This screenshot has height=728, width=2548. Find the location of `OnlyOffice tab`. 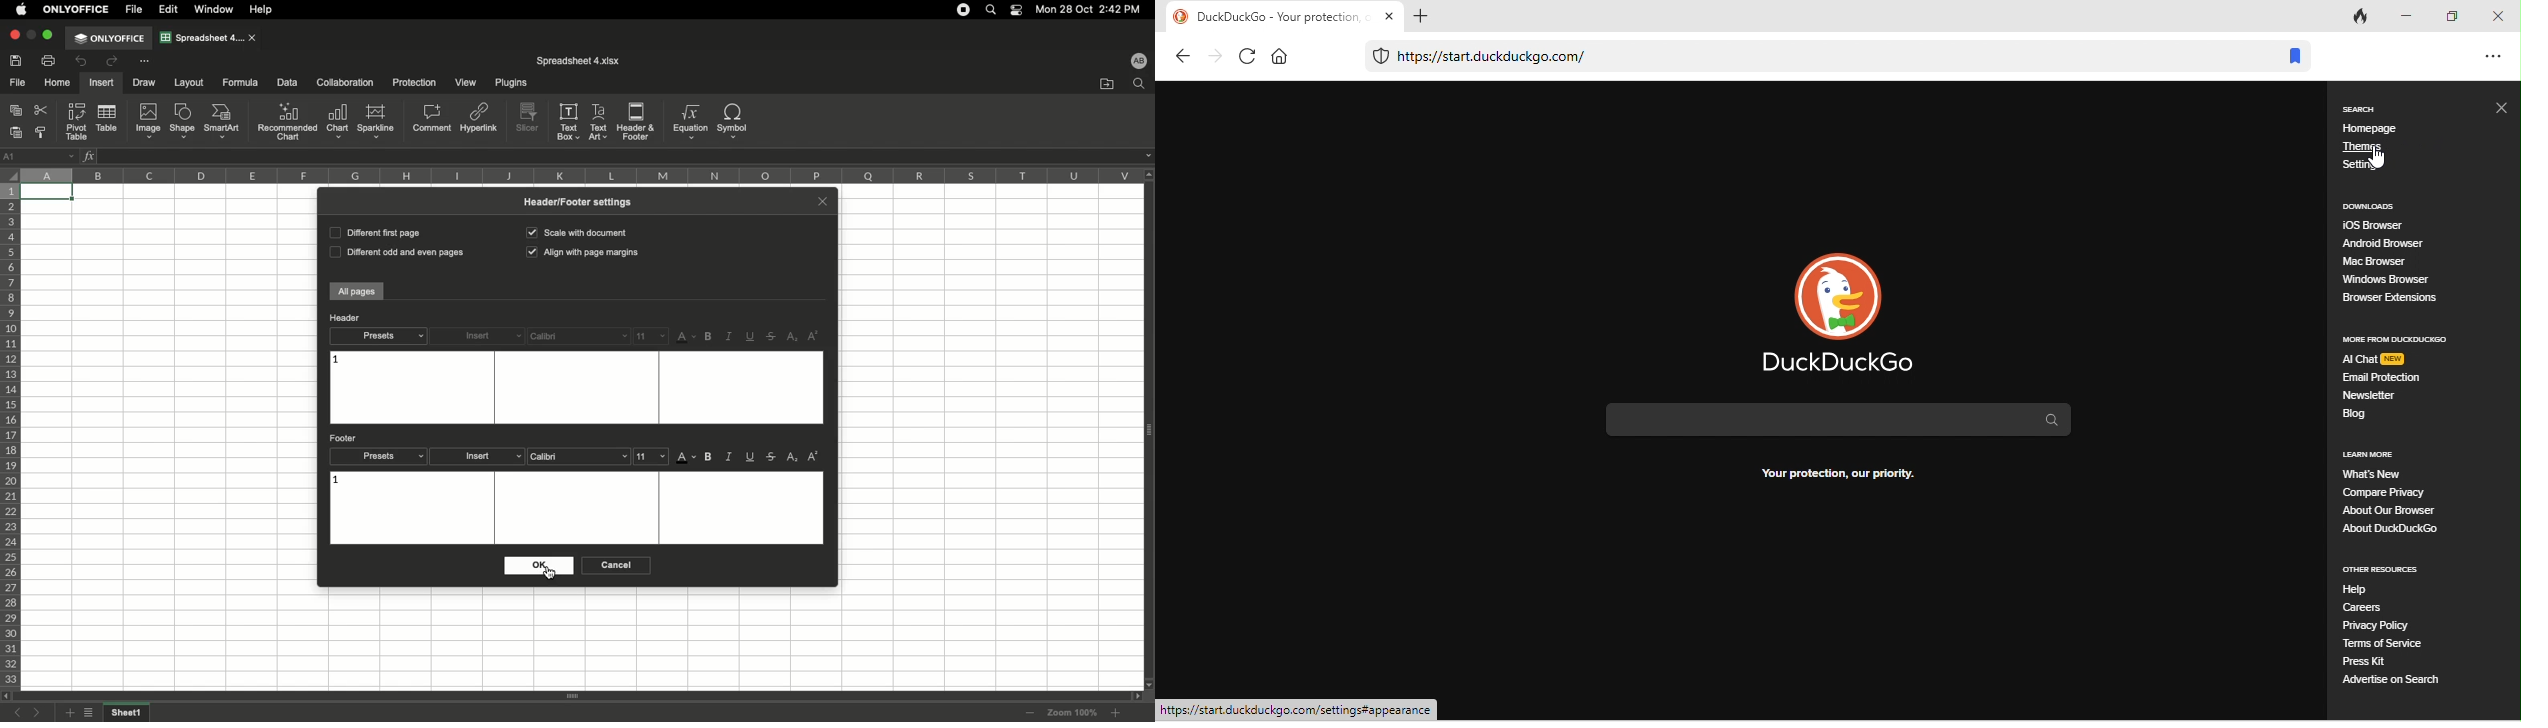

OnlyOffice tab is located at coordinates (109, 39).